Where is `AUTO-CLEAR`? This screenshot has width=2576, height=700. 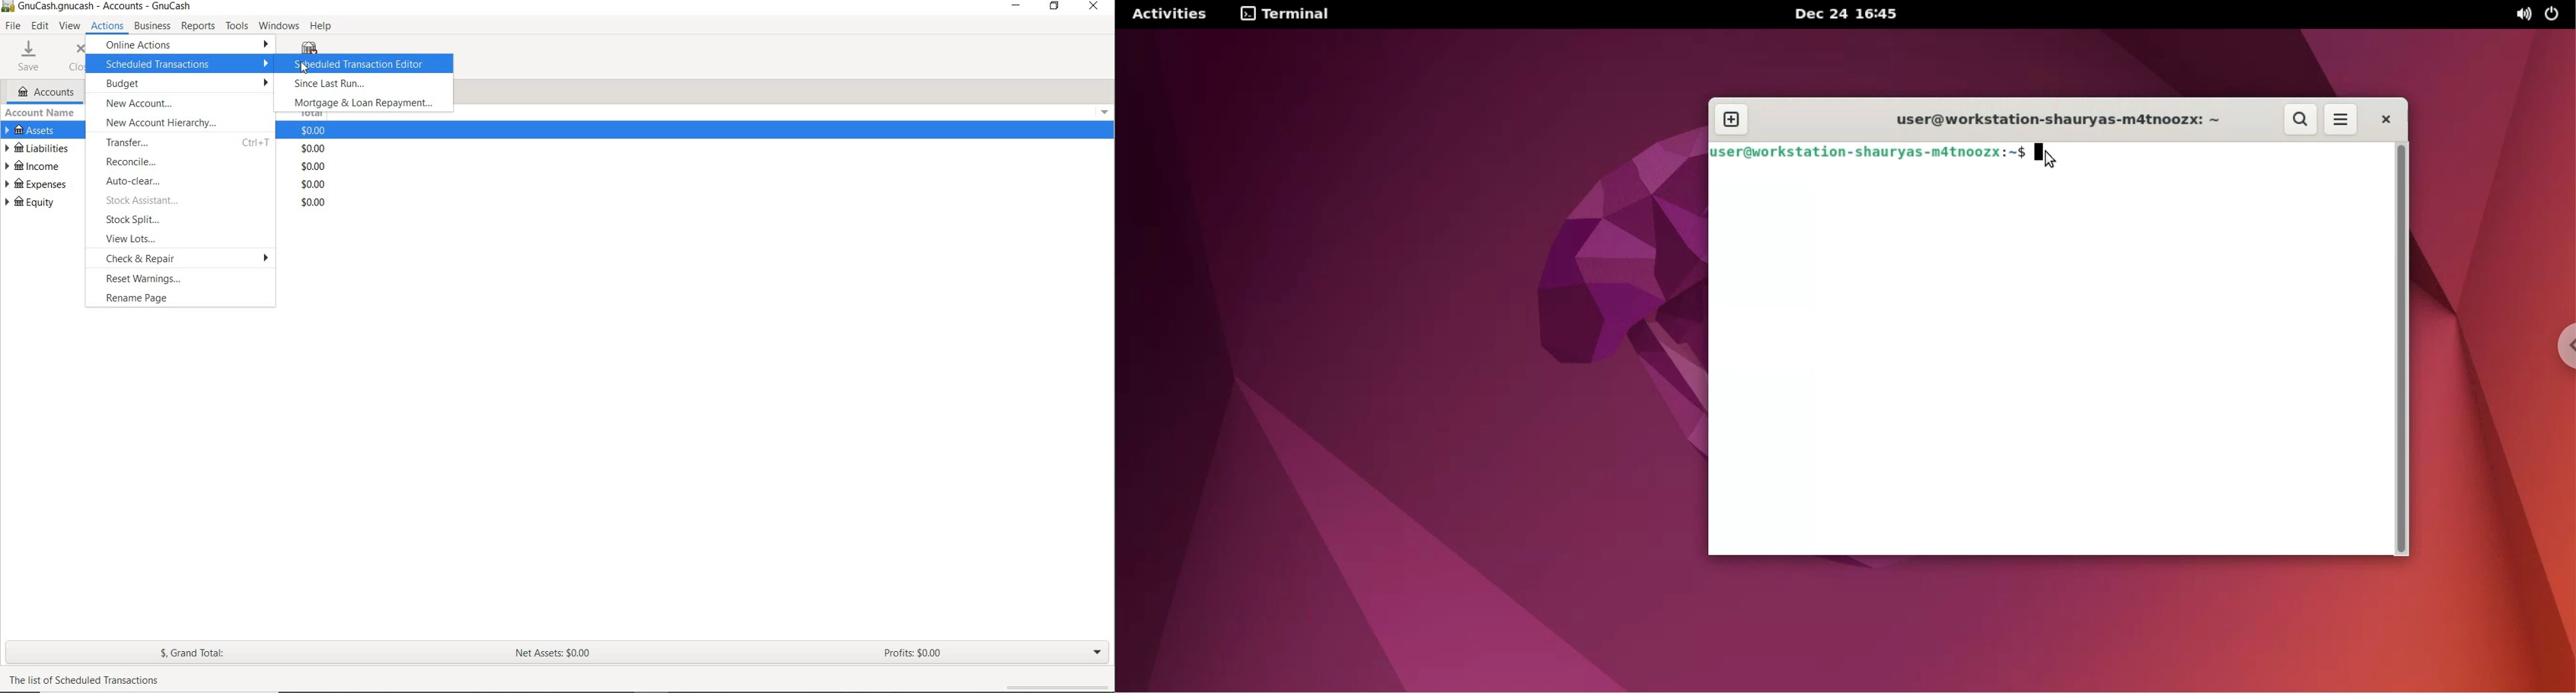 AUTO-CLEAR is located at coordinates (186, 182).